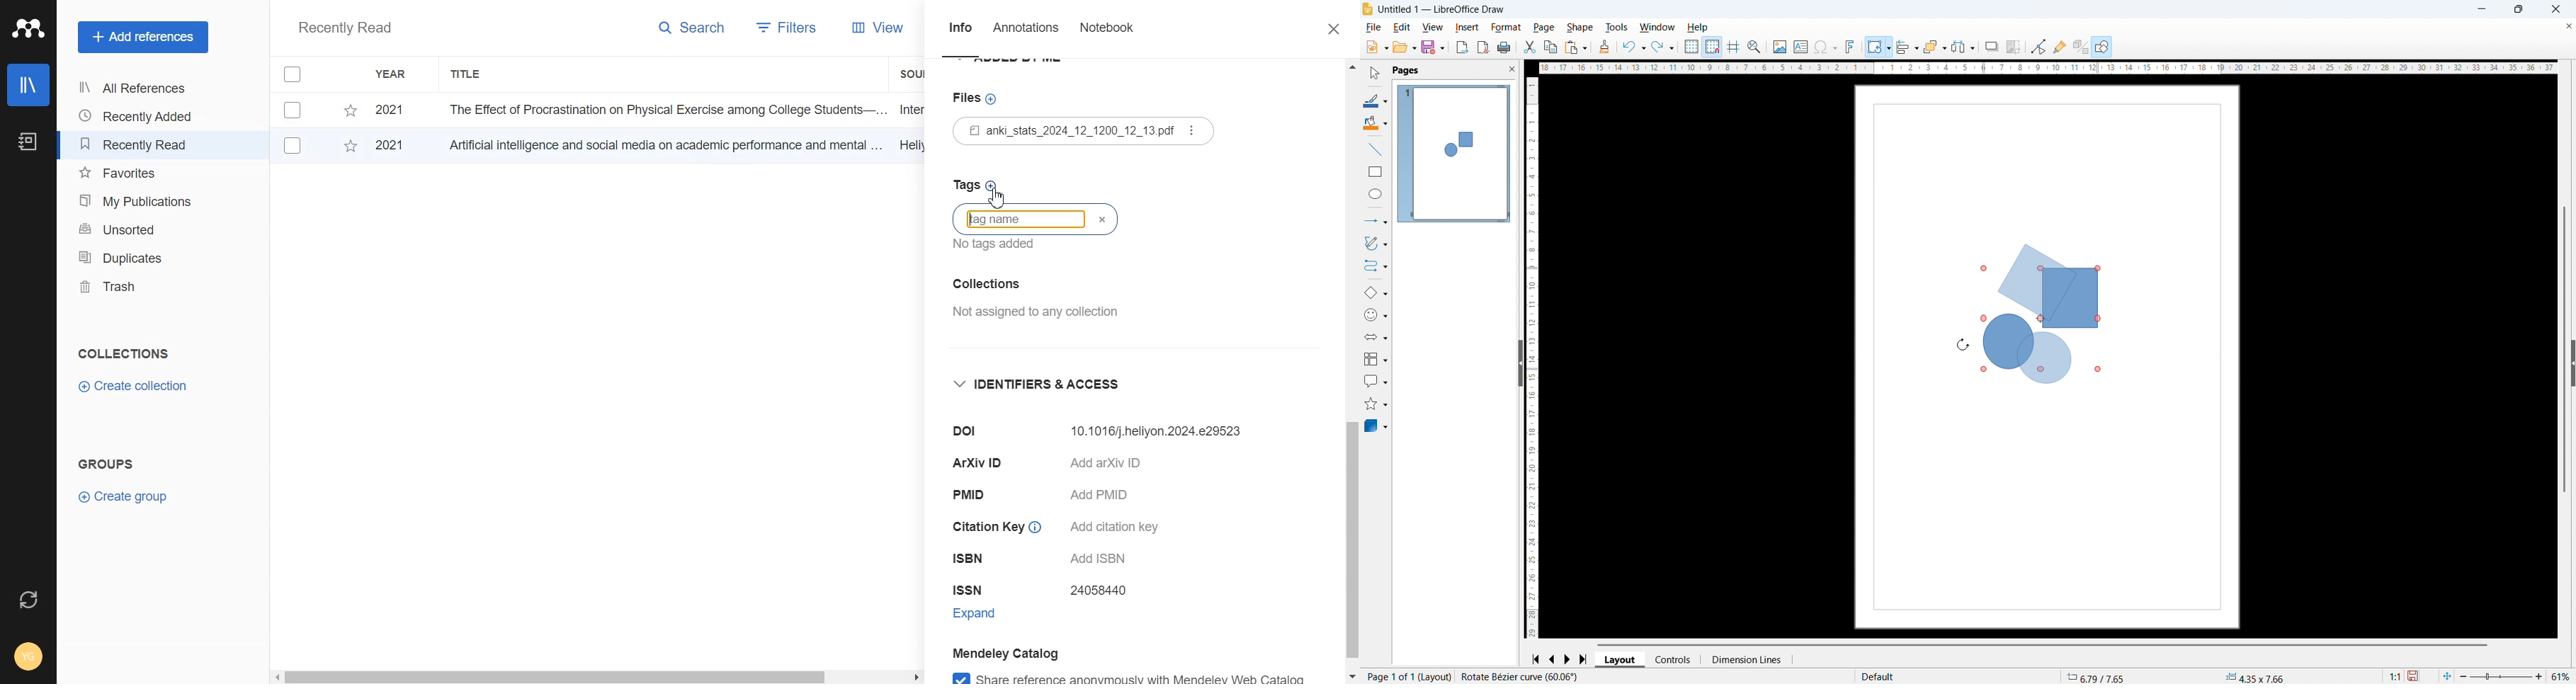 This screenshot has height=700, width=2576. I want to click on ArXiv ID Add arXiv ID, so click(1069, 465).